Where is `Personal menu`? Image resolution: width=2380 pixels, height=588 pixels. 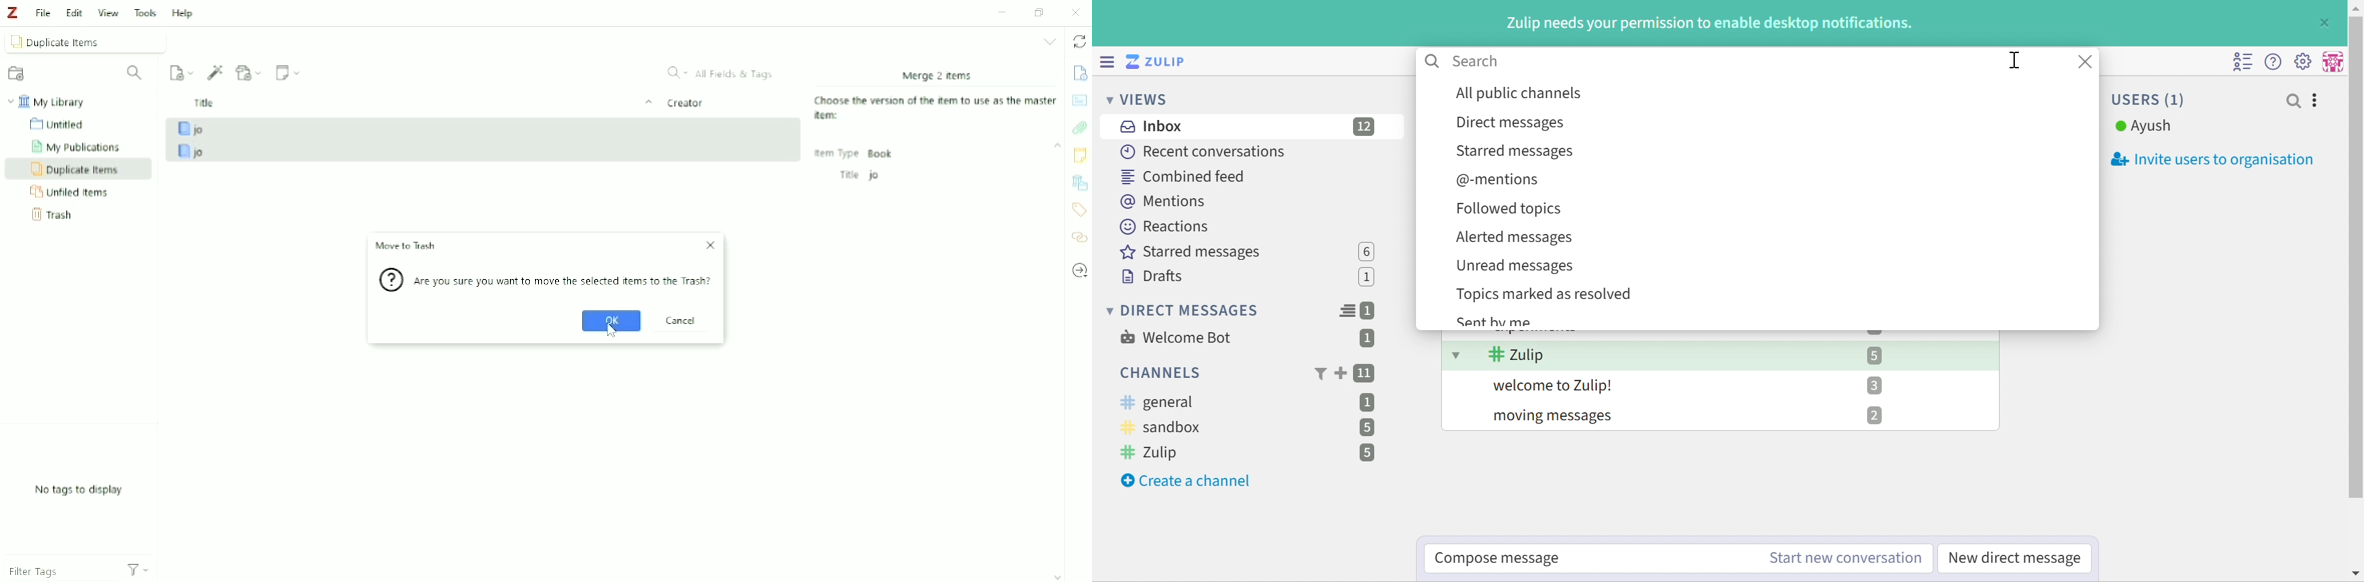 Personal menu is located at coordinates (2335, 60).